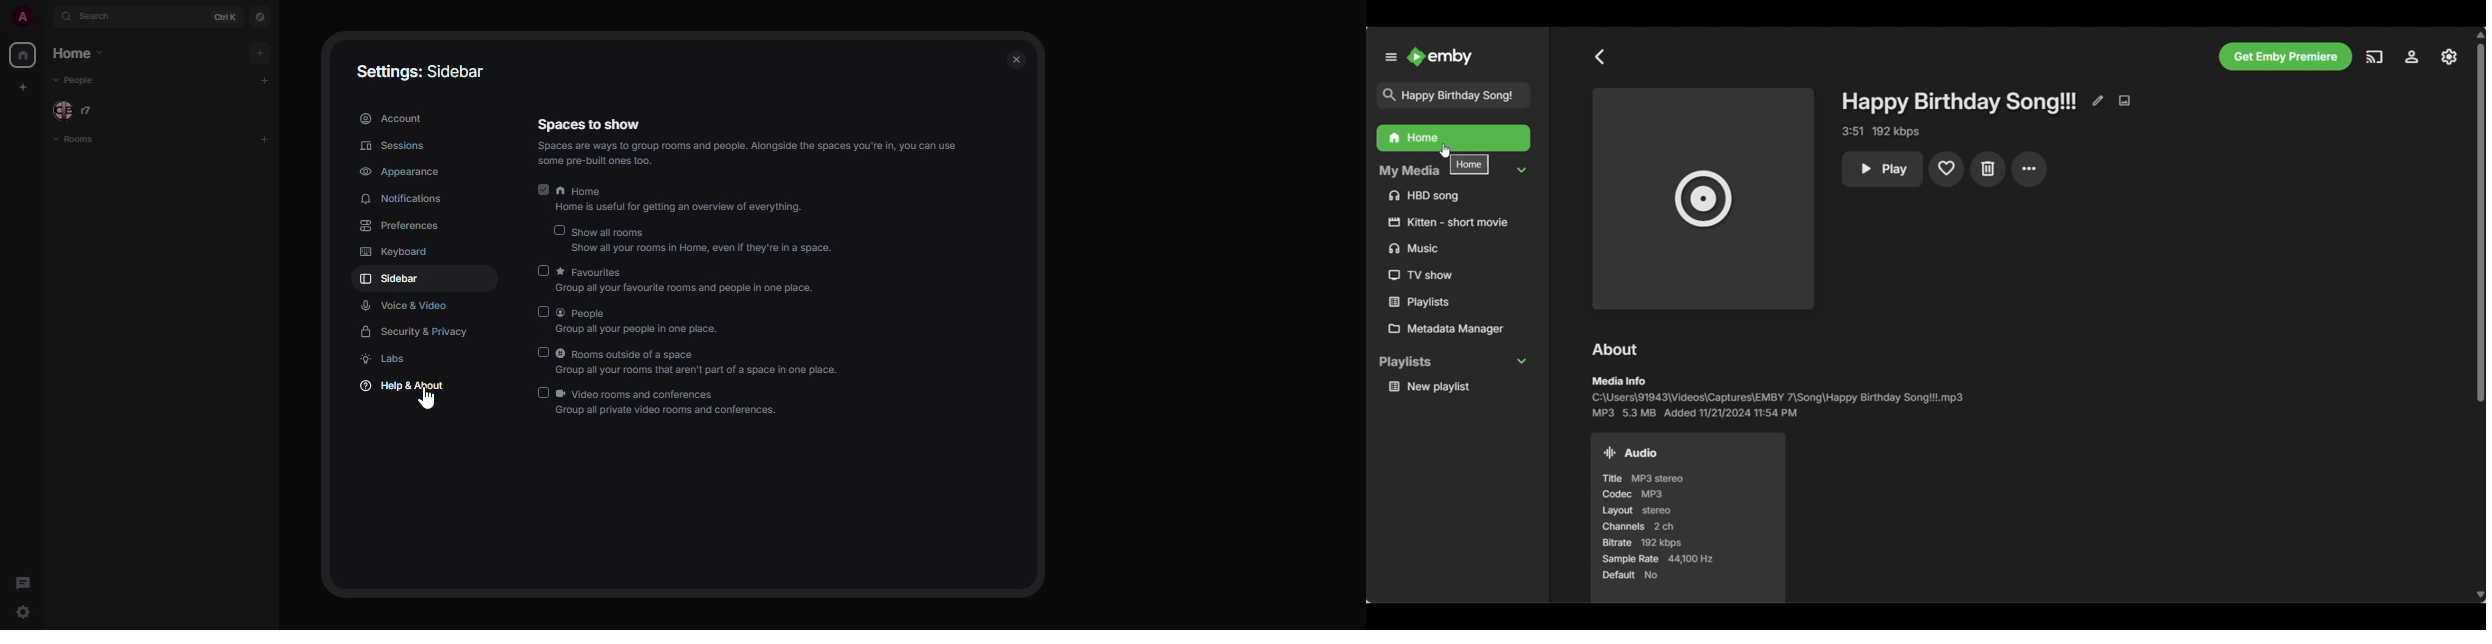  I want to click on Audio , so click(1634, 452).